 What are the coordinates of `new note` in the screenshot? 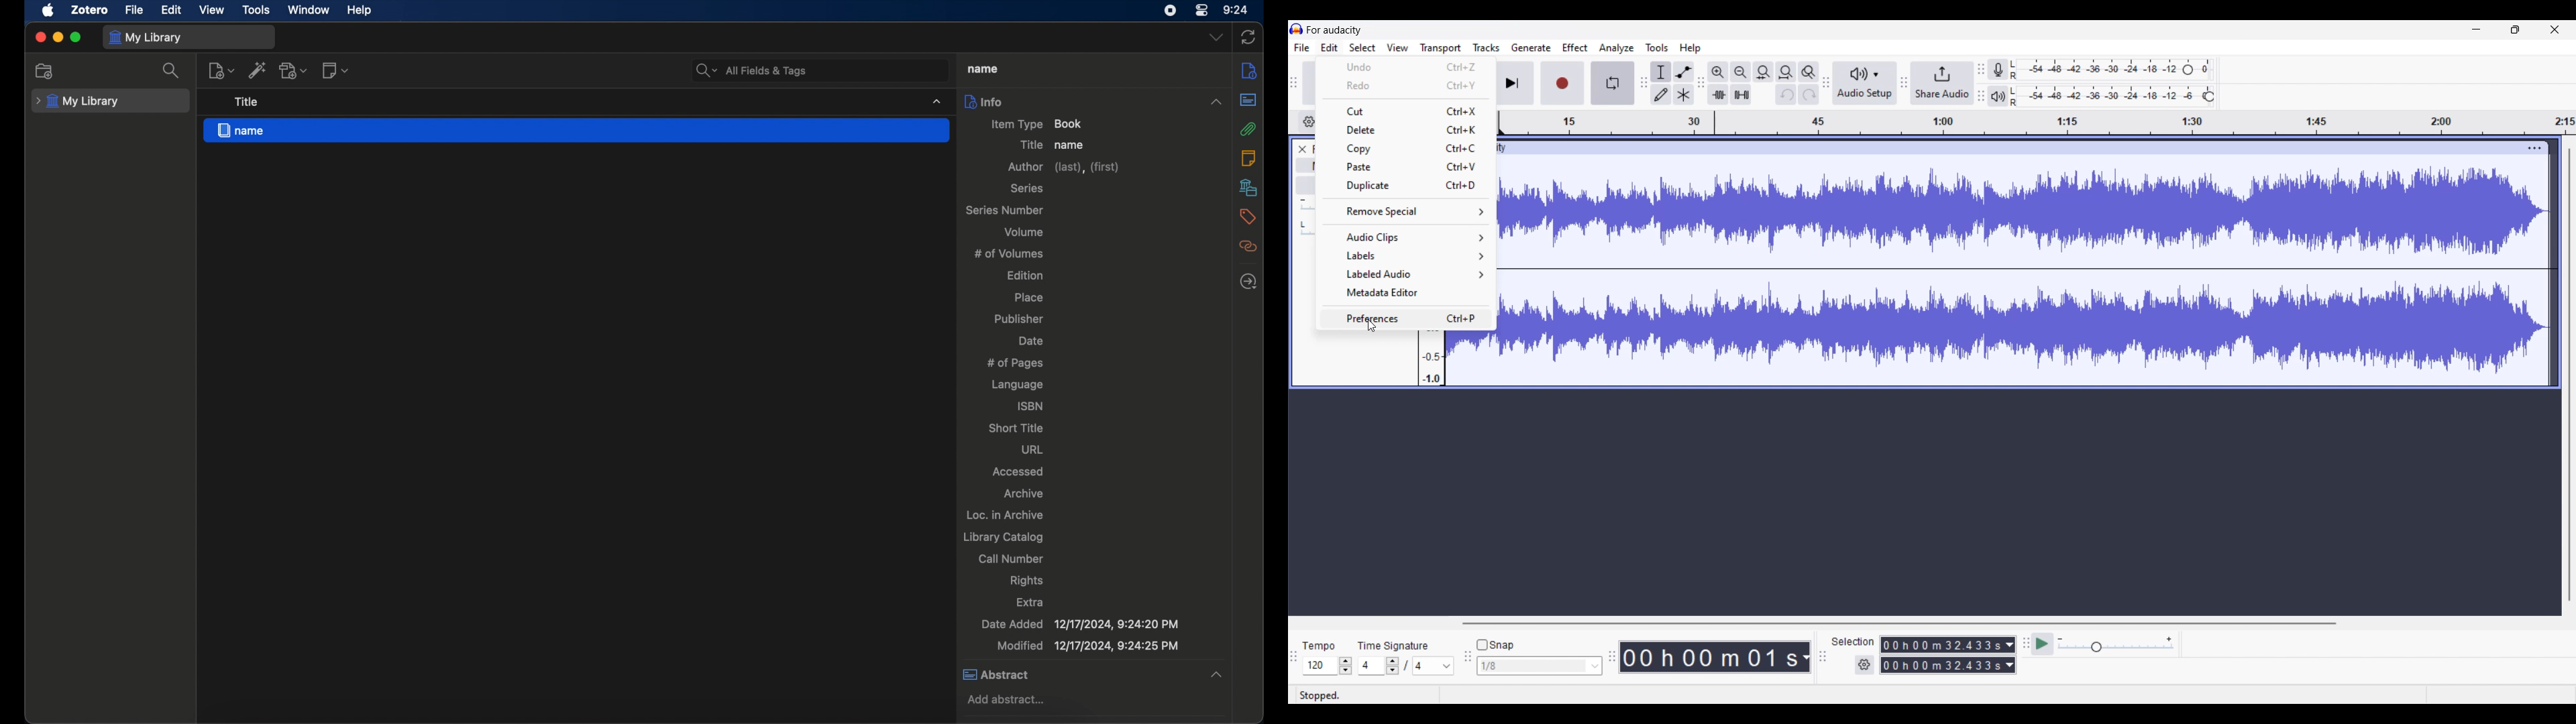 It's located at (335, 70).